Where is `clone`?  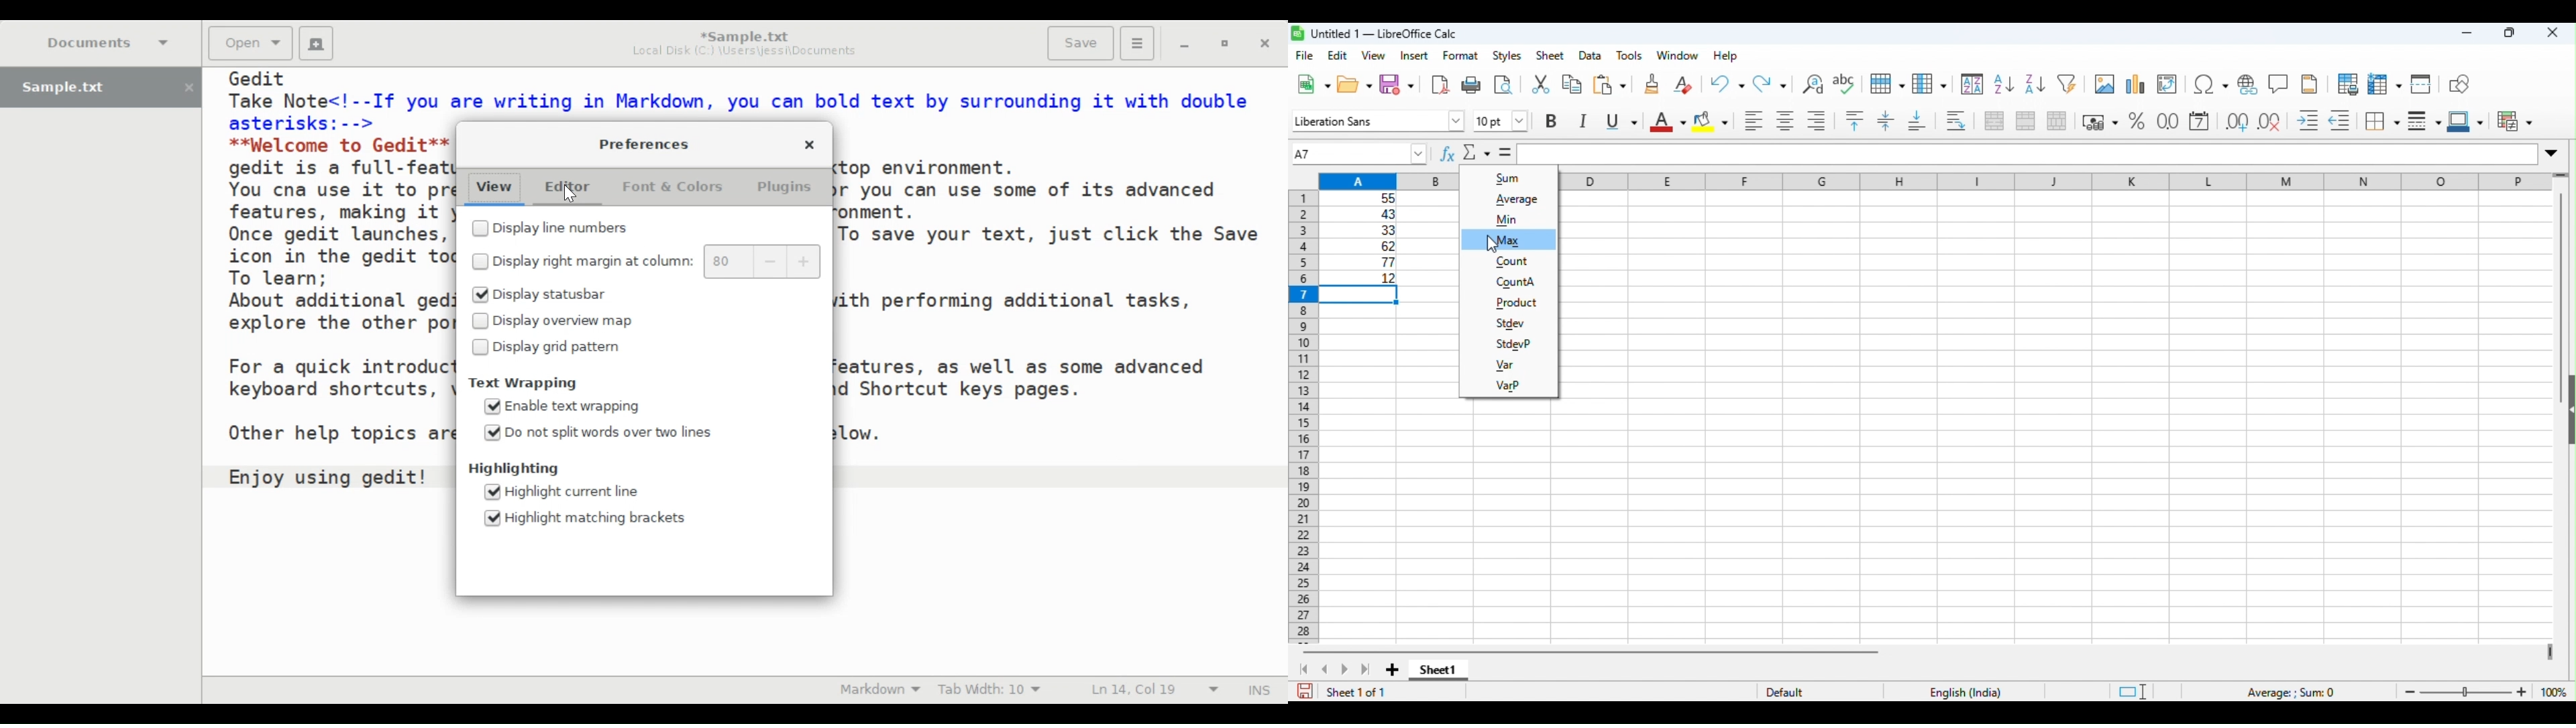
clone is located at coordinates (1651, 83).